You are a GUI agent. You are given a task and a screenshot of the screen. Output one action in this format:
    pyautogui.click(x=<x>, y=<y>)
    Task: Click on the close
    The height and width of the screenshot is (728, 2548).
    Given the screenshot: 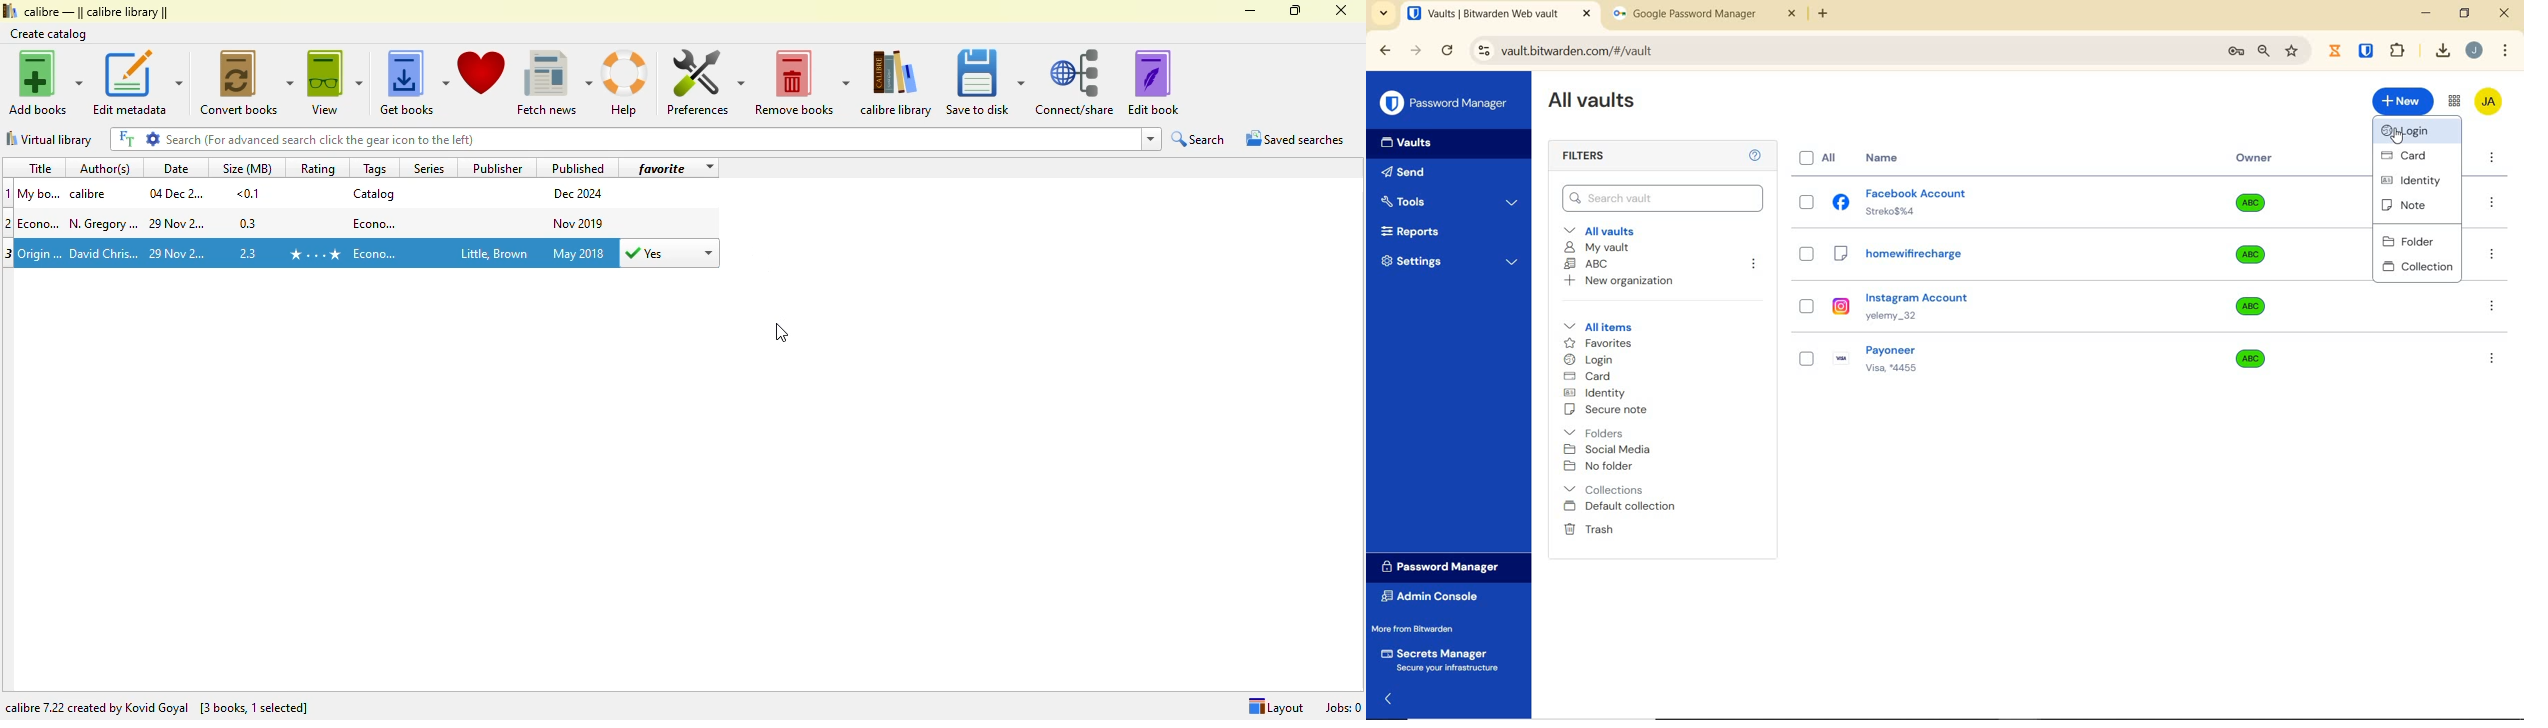 What is the action you would take?
    pyautogui.click(x=1340, y=10)
    